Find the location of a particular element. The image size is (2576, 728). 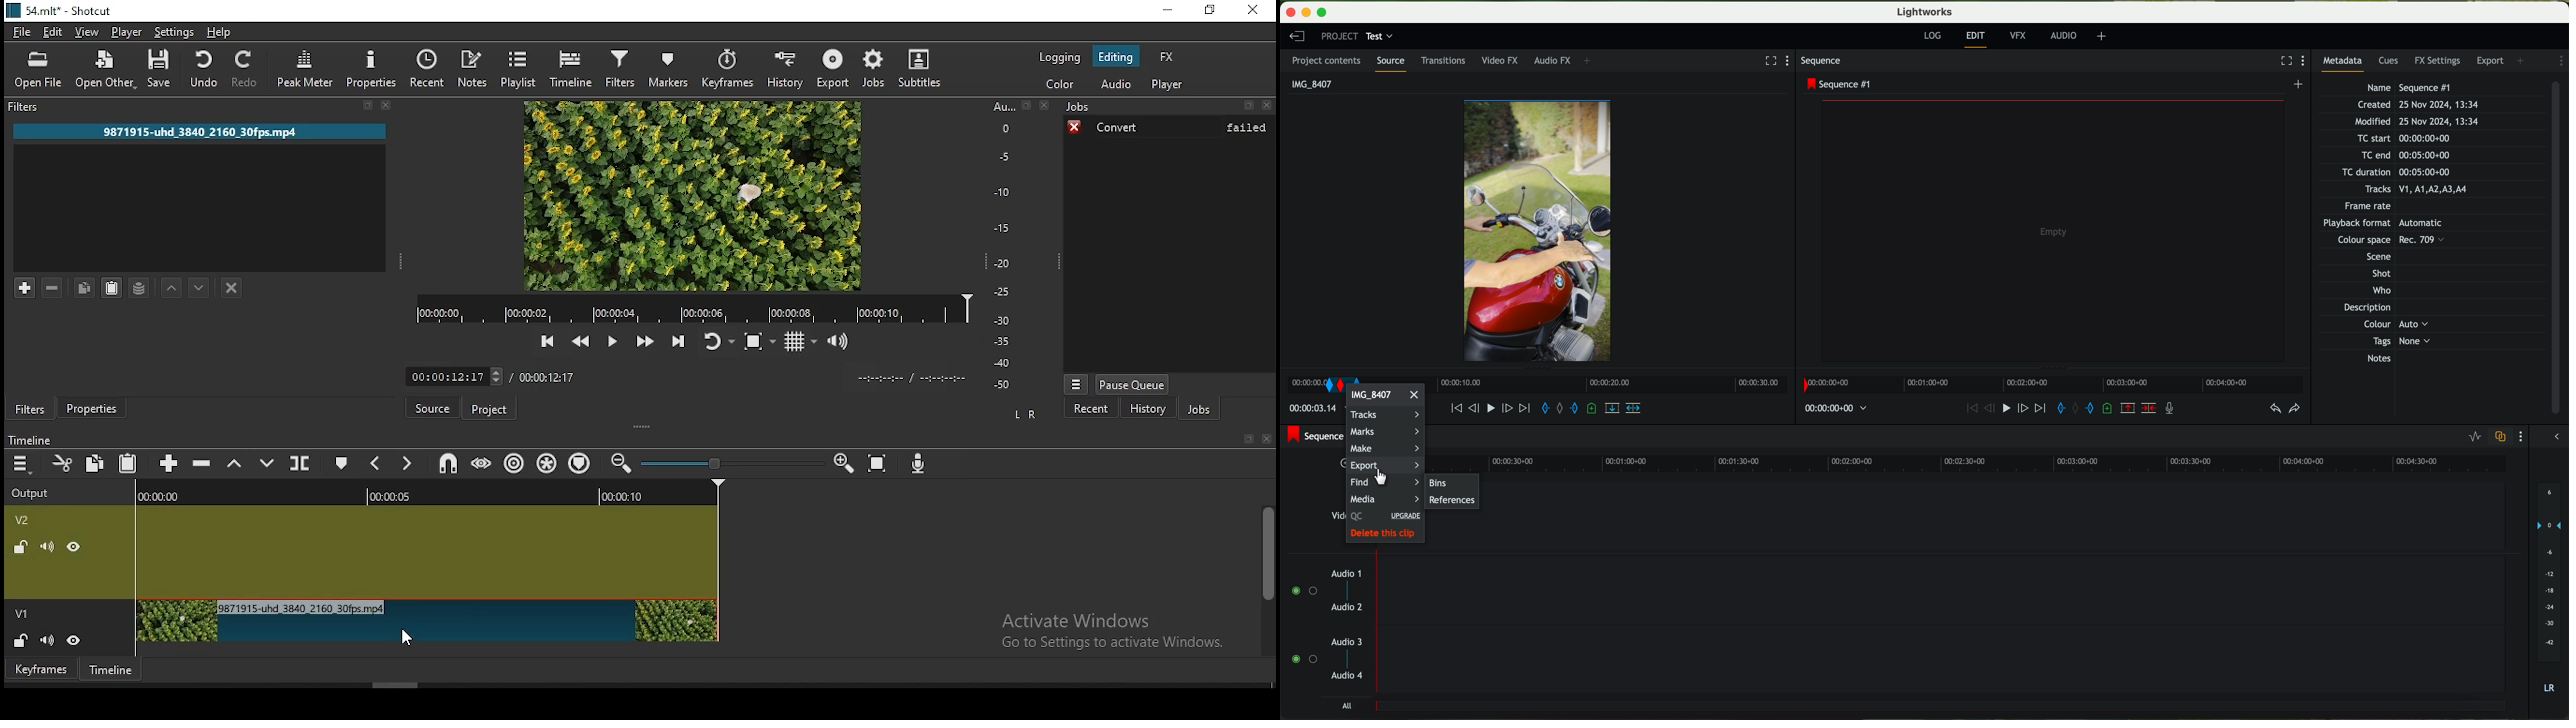

move foward is located at coordinates (1524, 408).